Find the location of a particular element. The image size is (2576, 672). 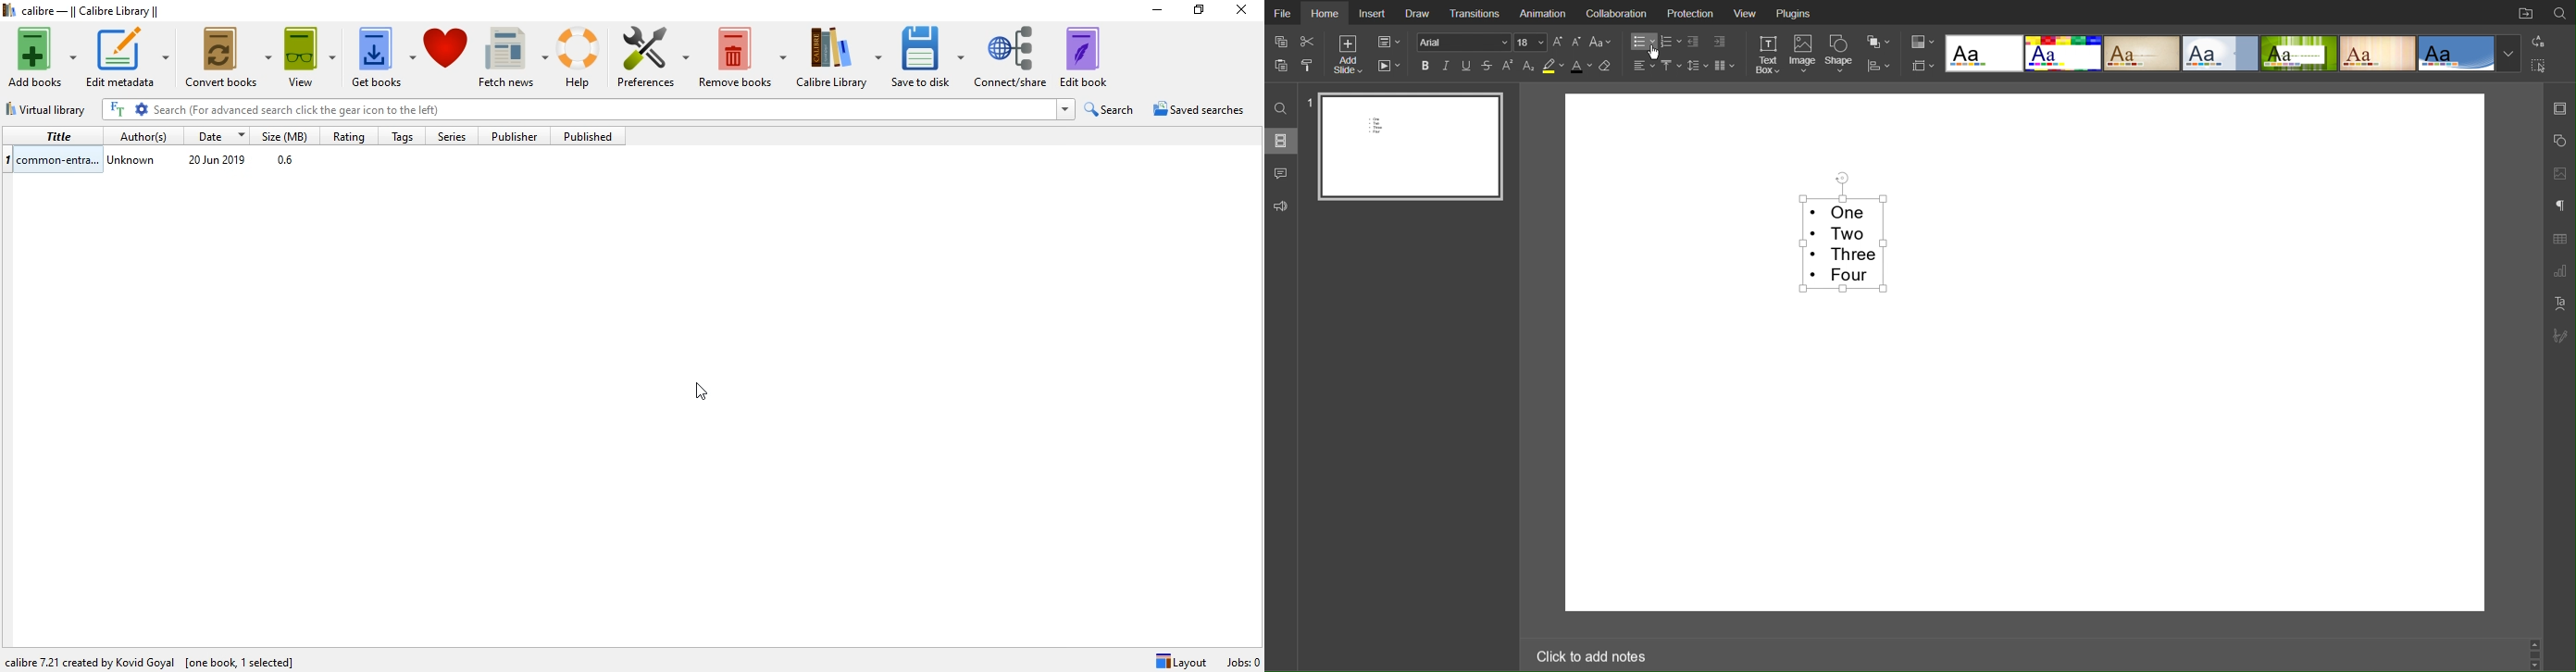

Italics is located at coordinates (1447, 66).